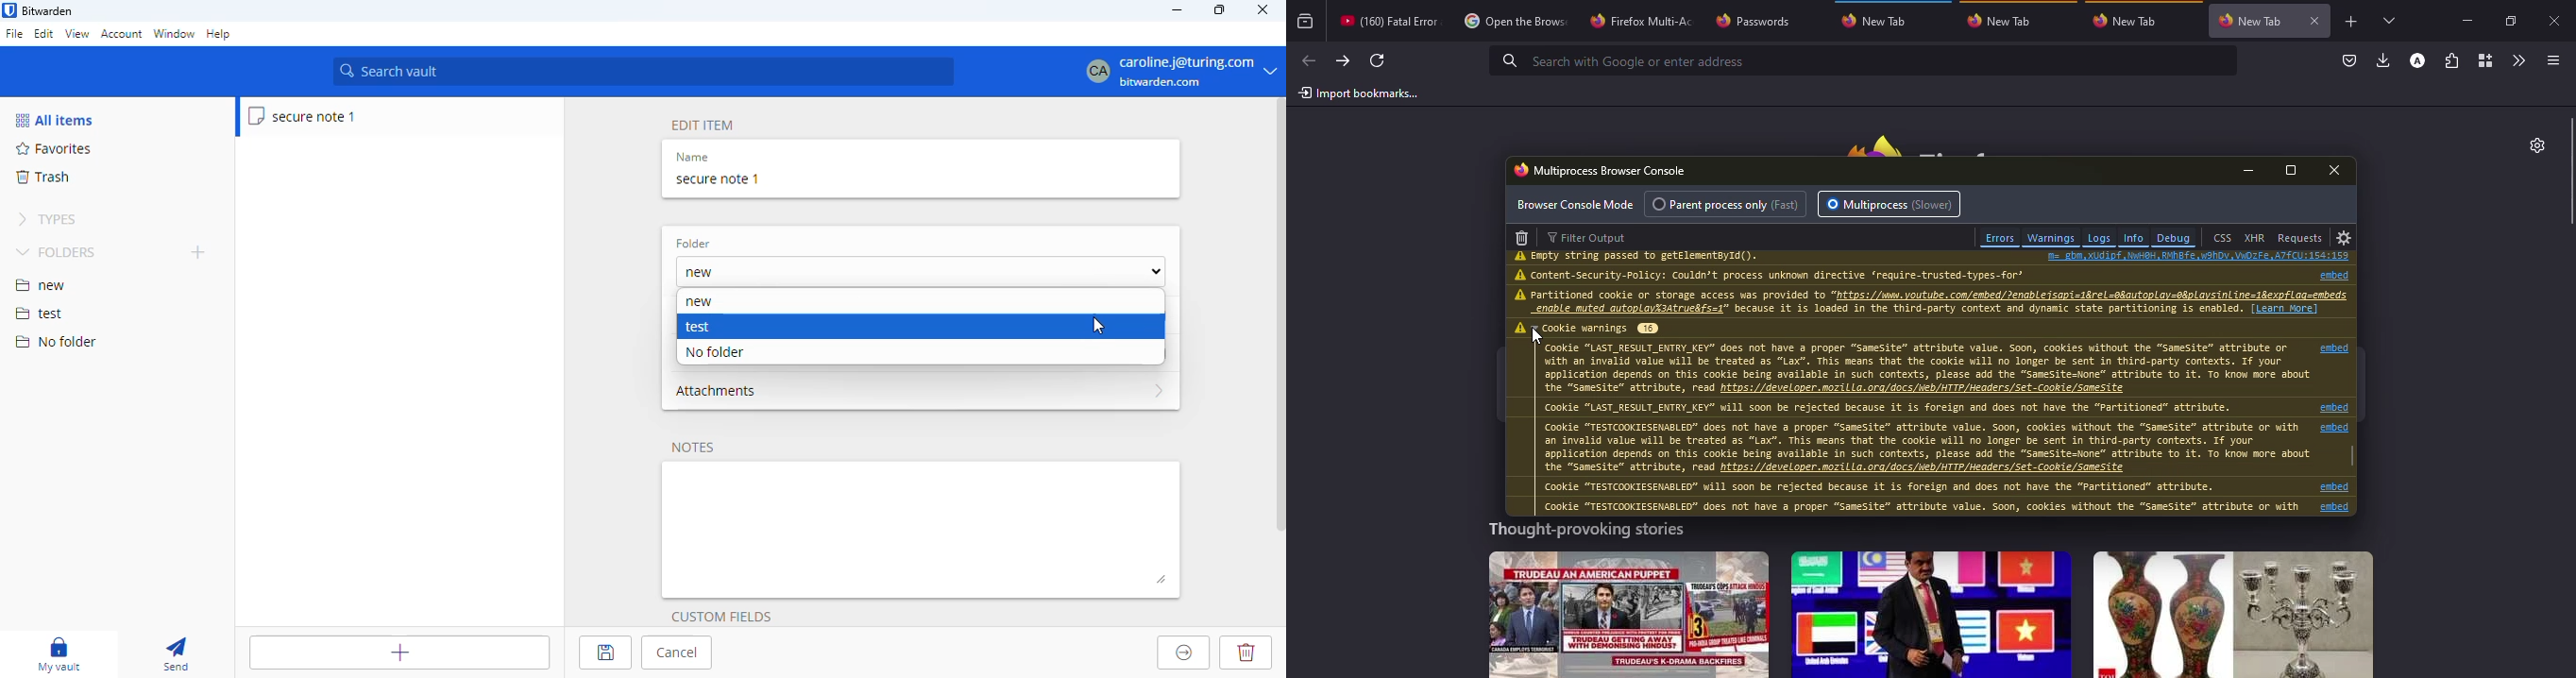 The width and height of the screenshot is (2576, 700). I want to click on window, so click(174, 35).